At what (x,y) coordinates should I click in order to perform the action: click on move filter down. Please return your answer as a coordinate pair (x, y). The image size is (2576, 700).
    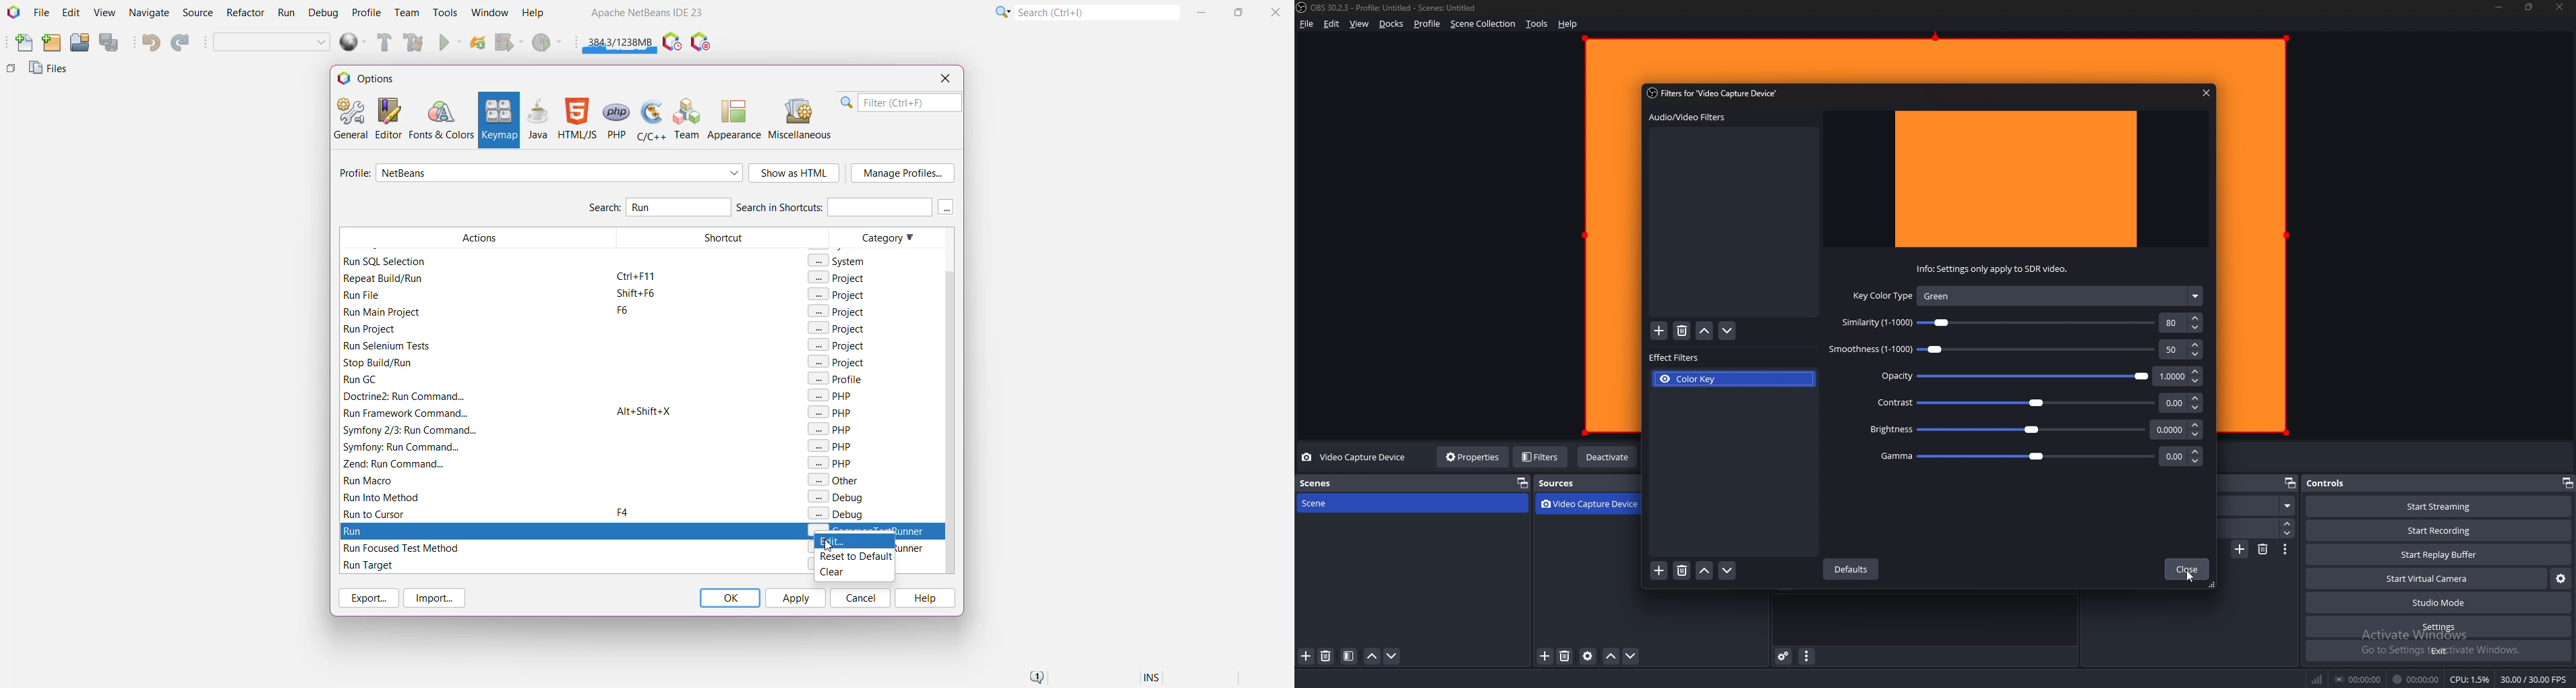
    Looking at the image, I should click on (1728, 331).